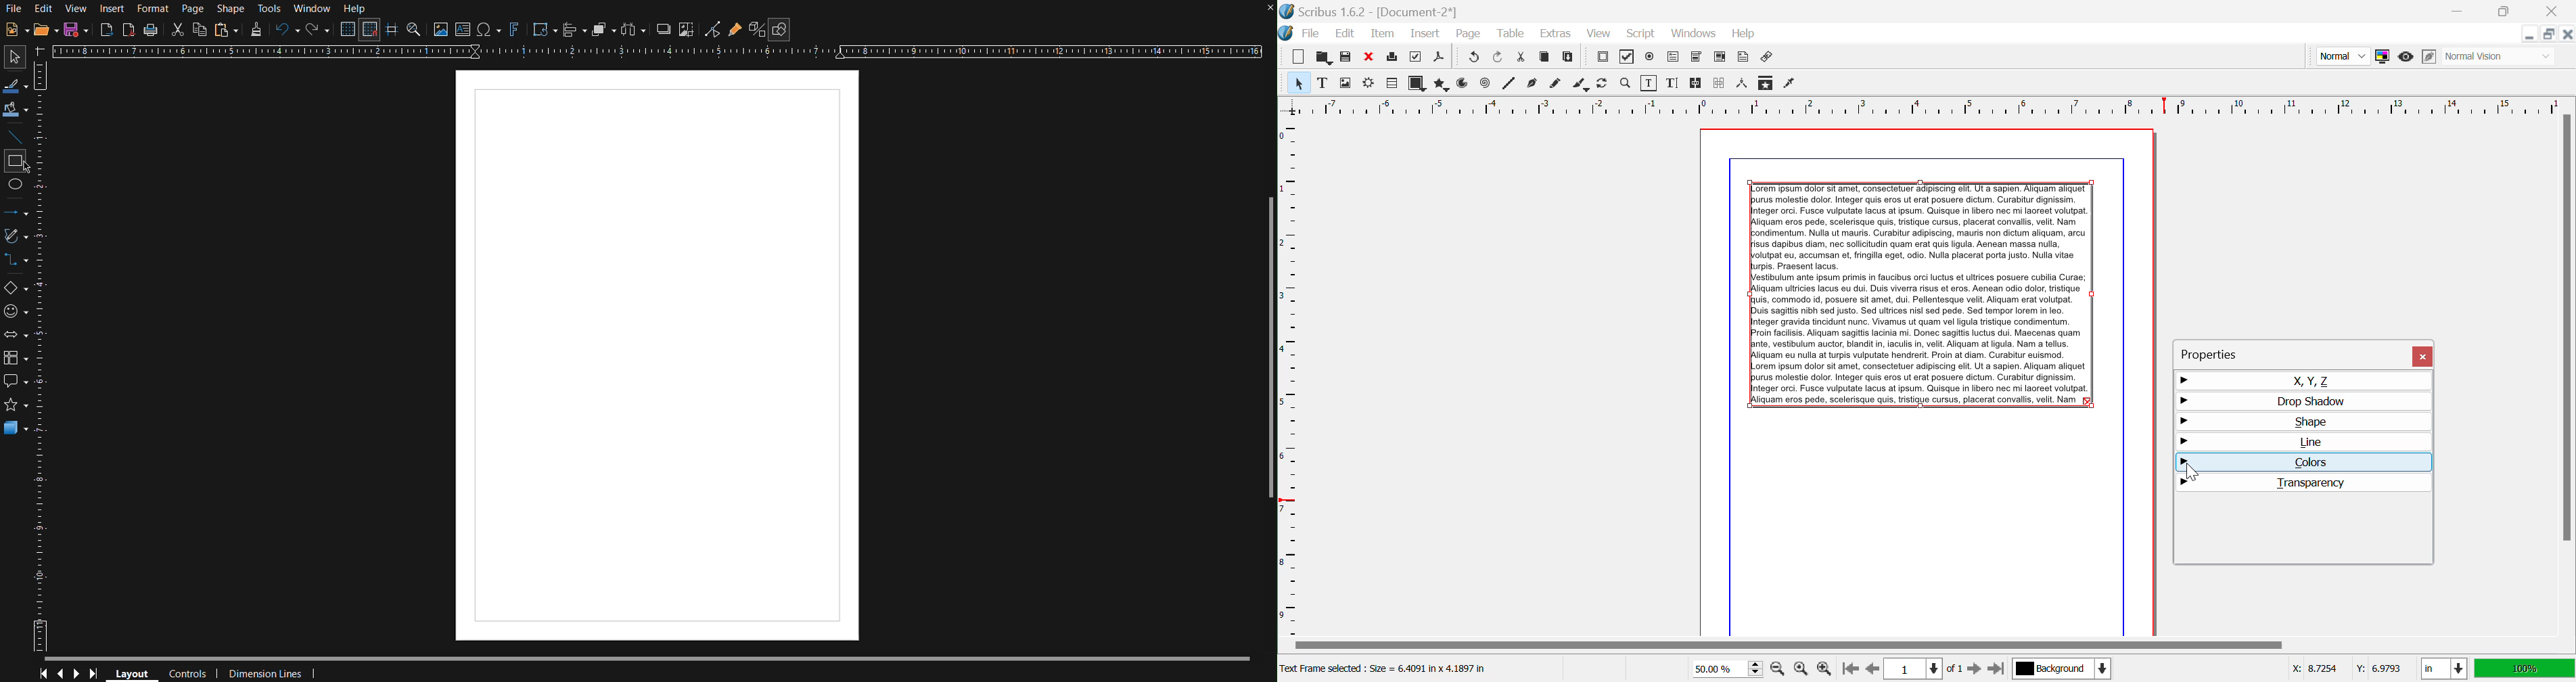  What do you see at coordinates (1626, 83) in the screenshot?
I see `Zoom` at bounding box center [1626, 83].